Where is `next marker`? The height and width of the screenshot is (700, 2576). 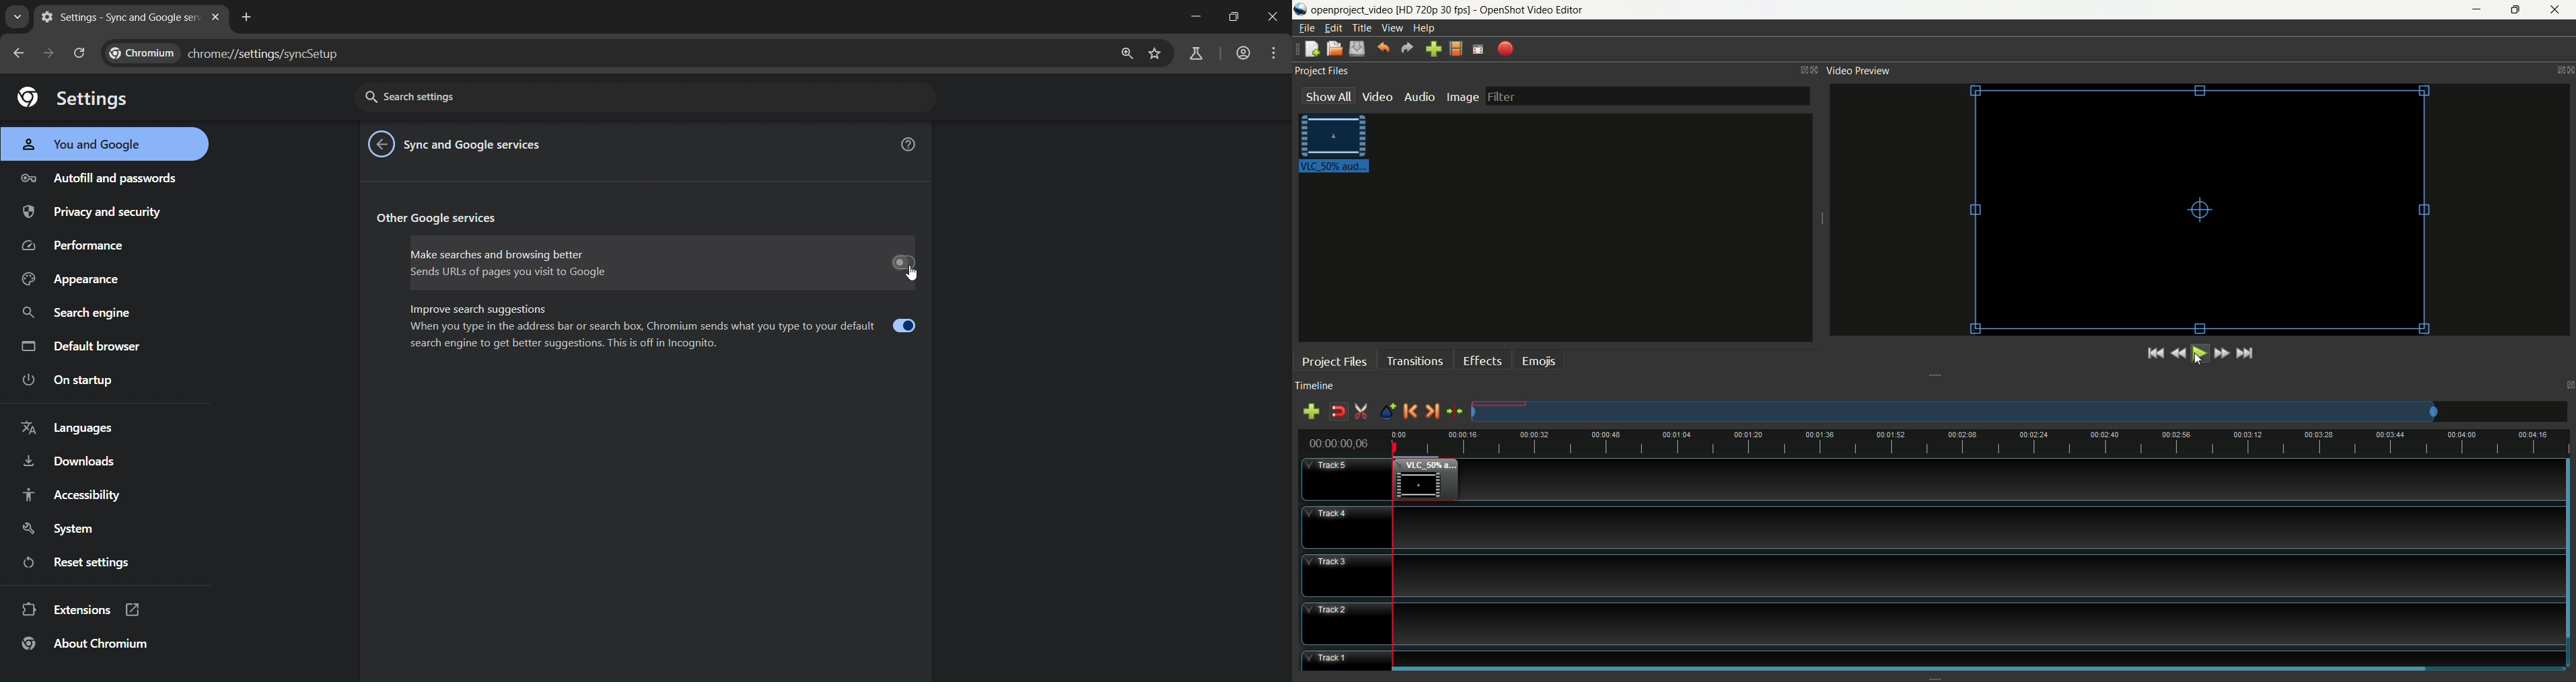
next marker is located at coordinates (1432, 412).